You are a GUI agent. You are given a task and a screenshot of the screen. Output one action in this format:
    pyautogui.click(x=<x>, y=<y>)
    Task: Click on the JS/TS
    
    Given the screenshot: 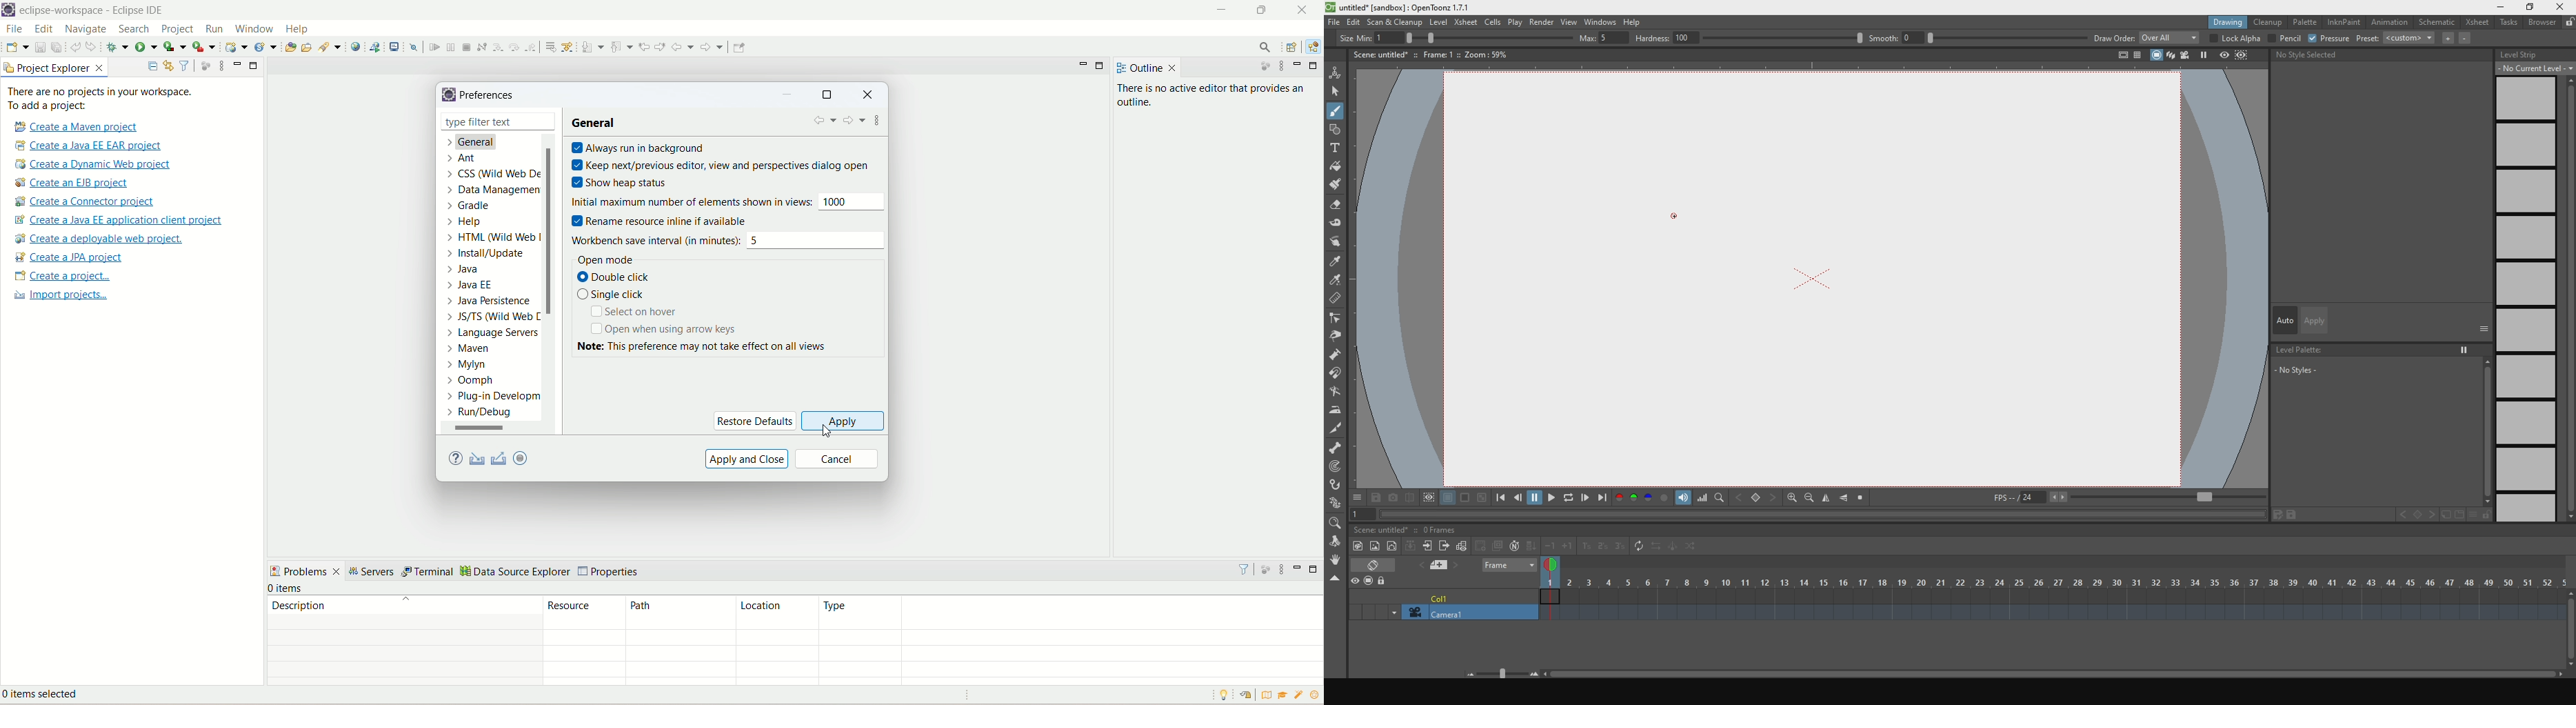 What is the action you would take?
    pyautogui.click(x=489, y=319)
    